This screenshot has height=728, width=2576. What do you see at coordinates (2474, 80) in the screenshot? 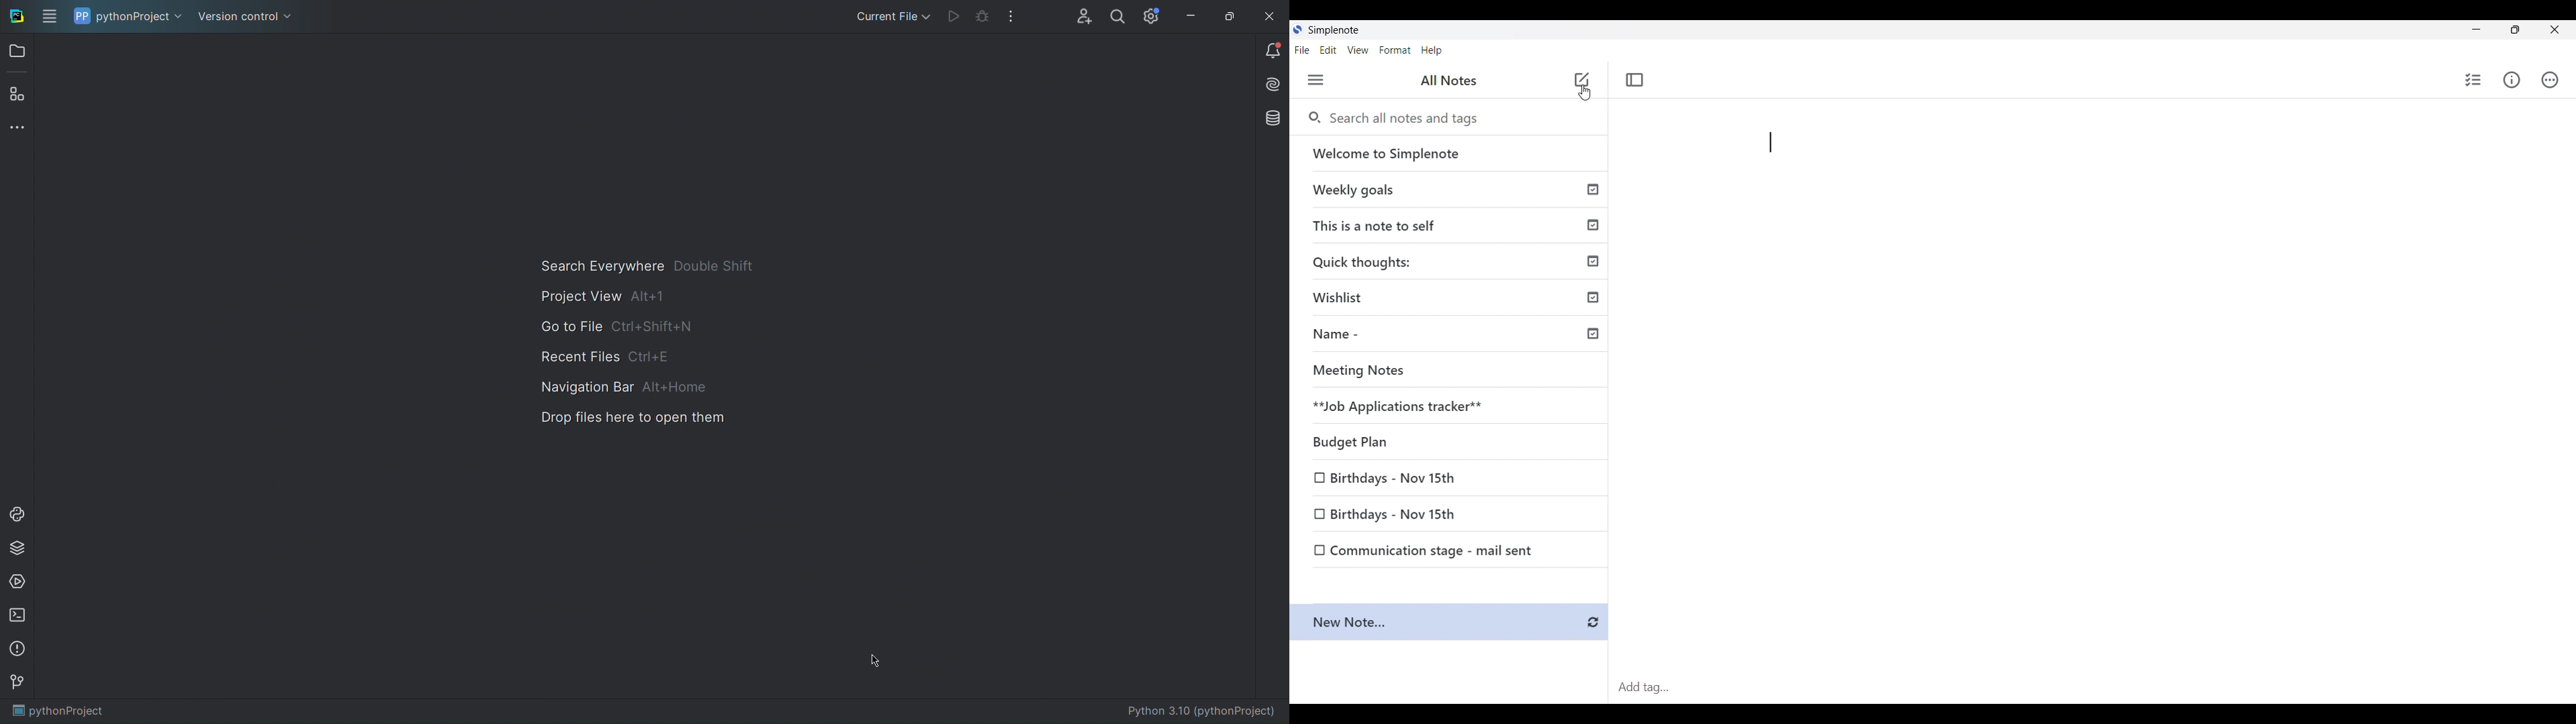
I see `Insert checklist` at bounding box center [2474, 80].